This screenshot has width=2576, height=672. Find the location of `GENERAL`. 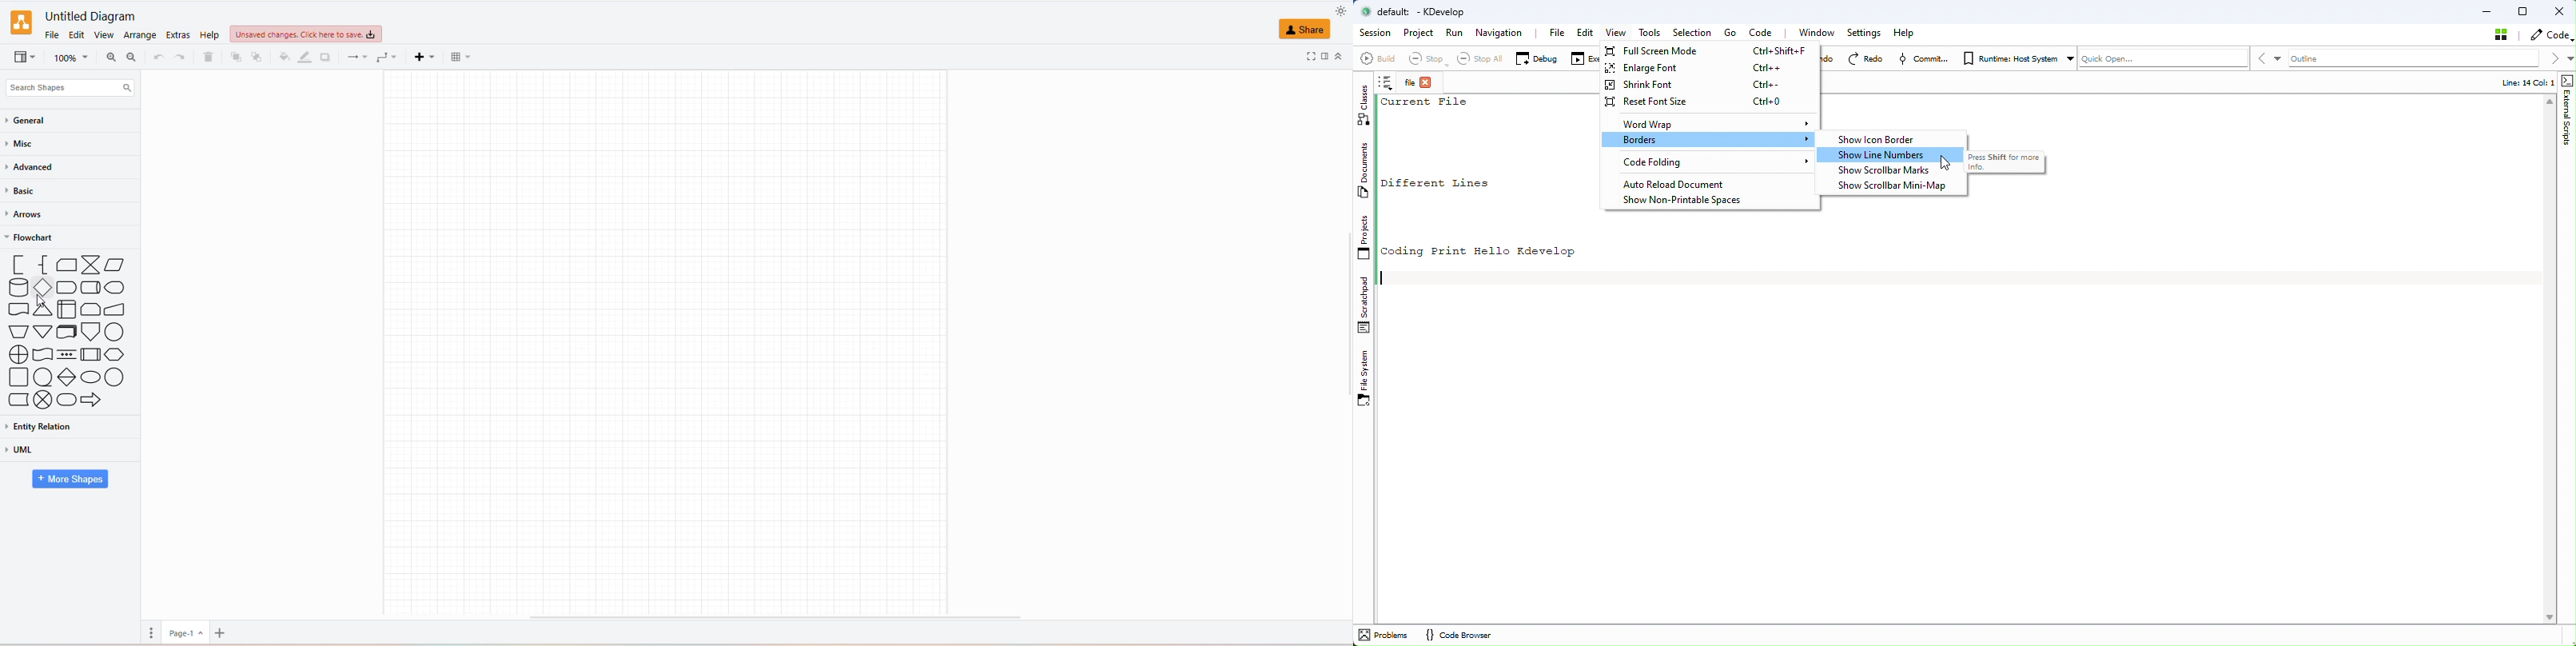

GENERAL is located at coordinates (37, 121).